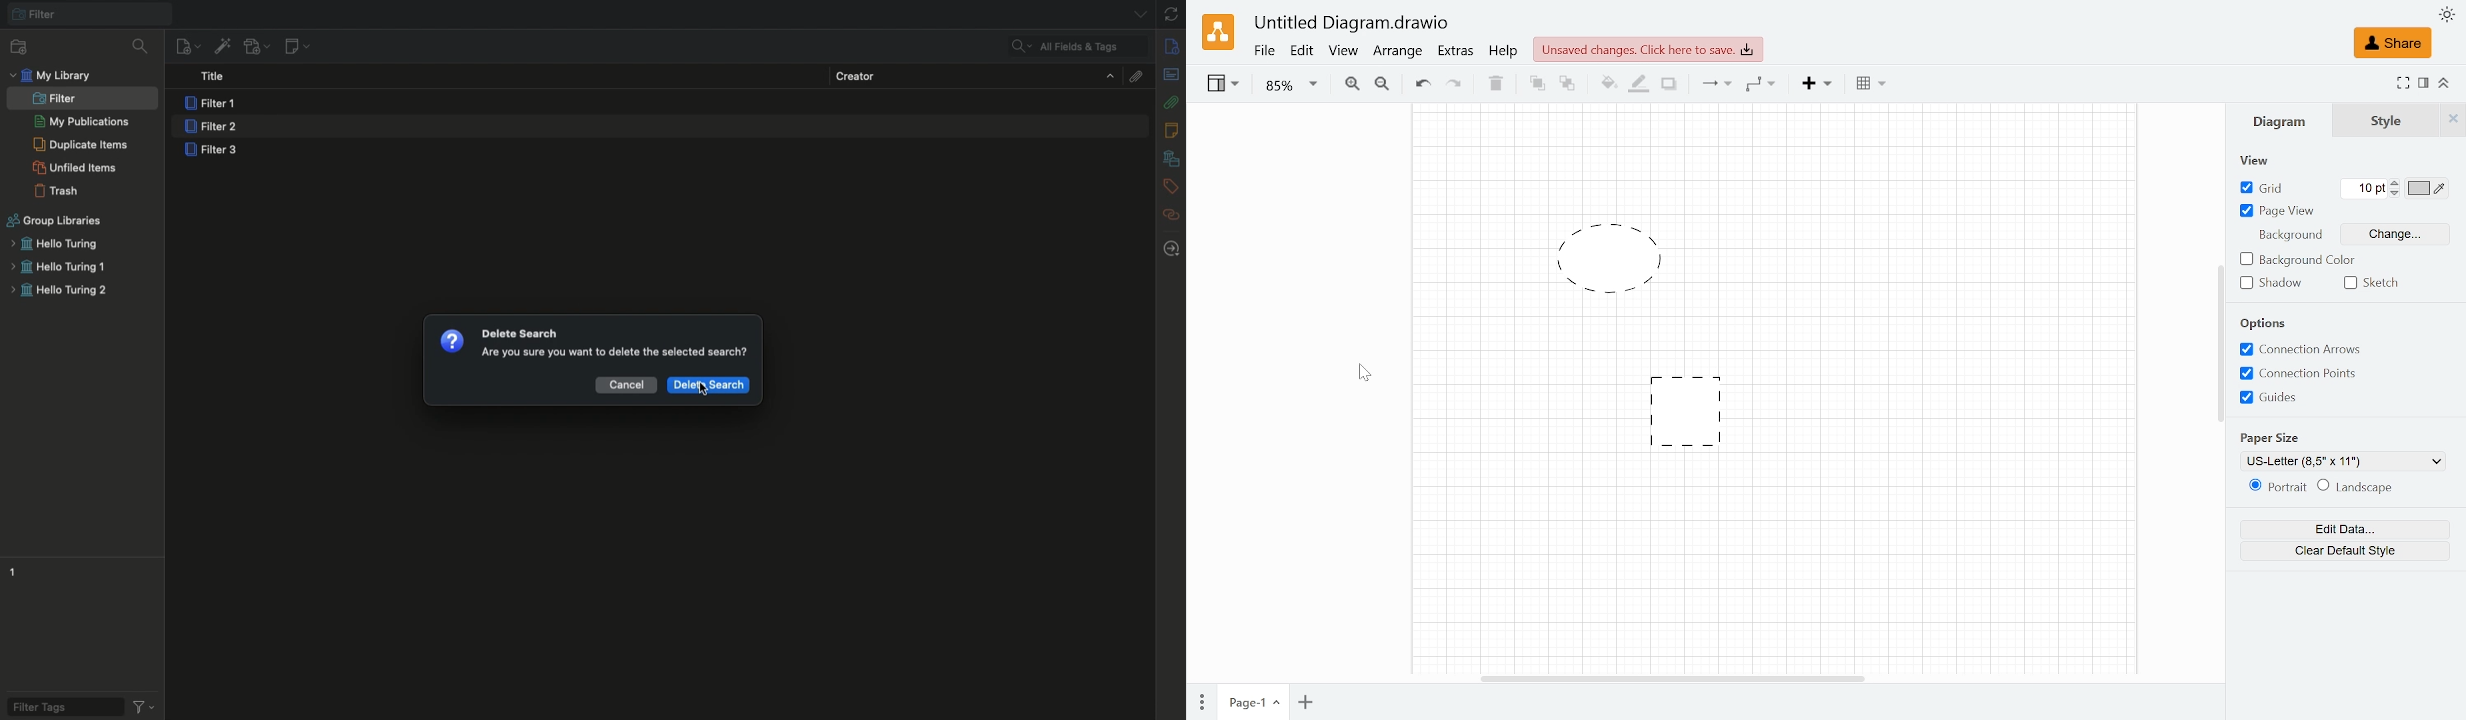 This screenshot has width=2492, height=728. I want to click on Zoom out, so click(1382, 85).